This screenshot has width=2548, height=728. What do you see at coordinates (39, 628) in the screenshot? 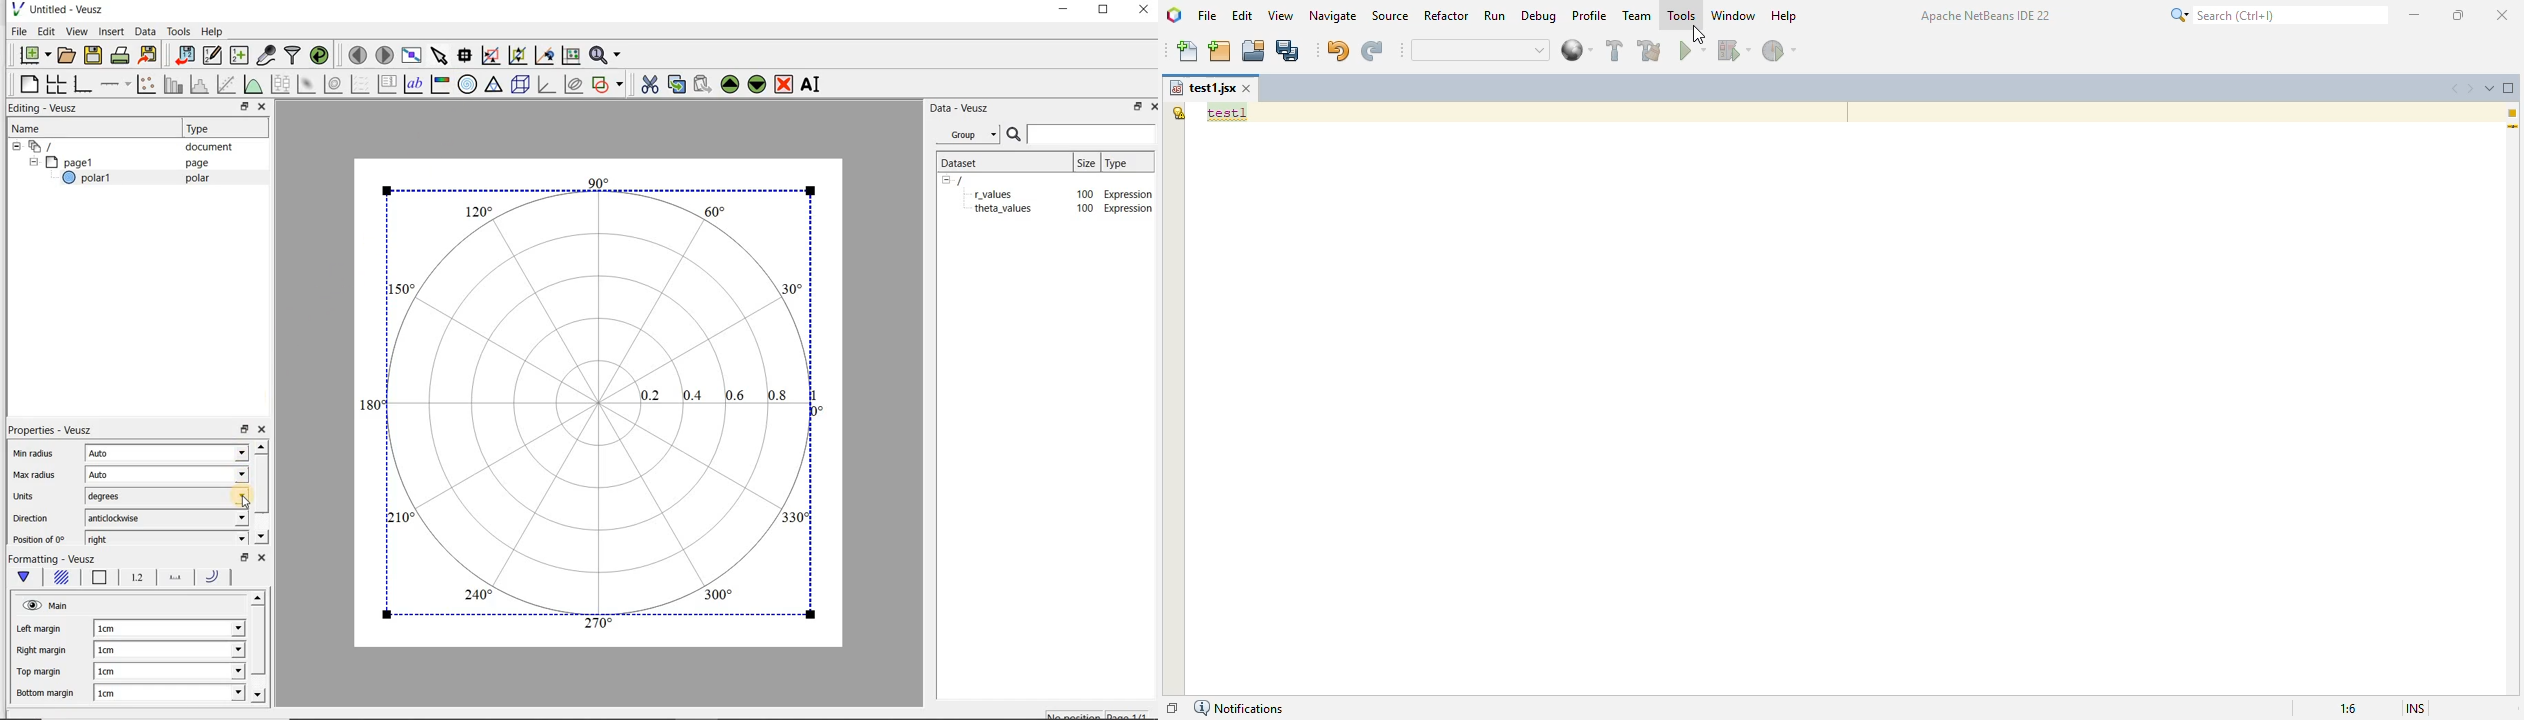
I see `Left margin` at bounding box center [39, 628].